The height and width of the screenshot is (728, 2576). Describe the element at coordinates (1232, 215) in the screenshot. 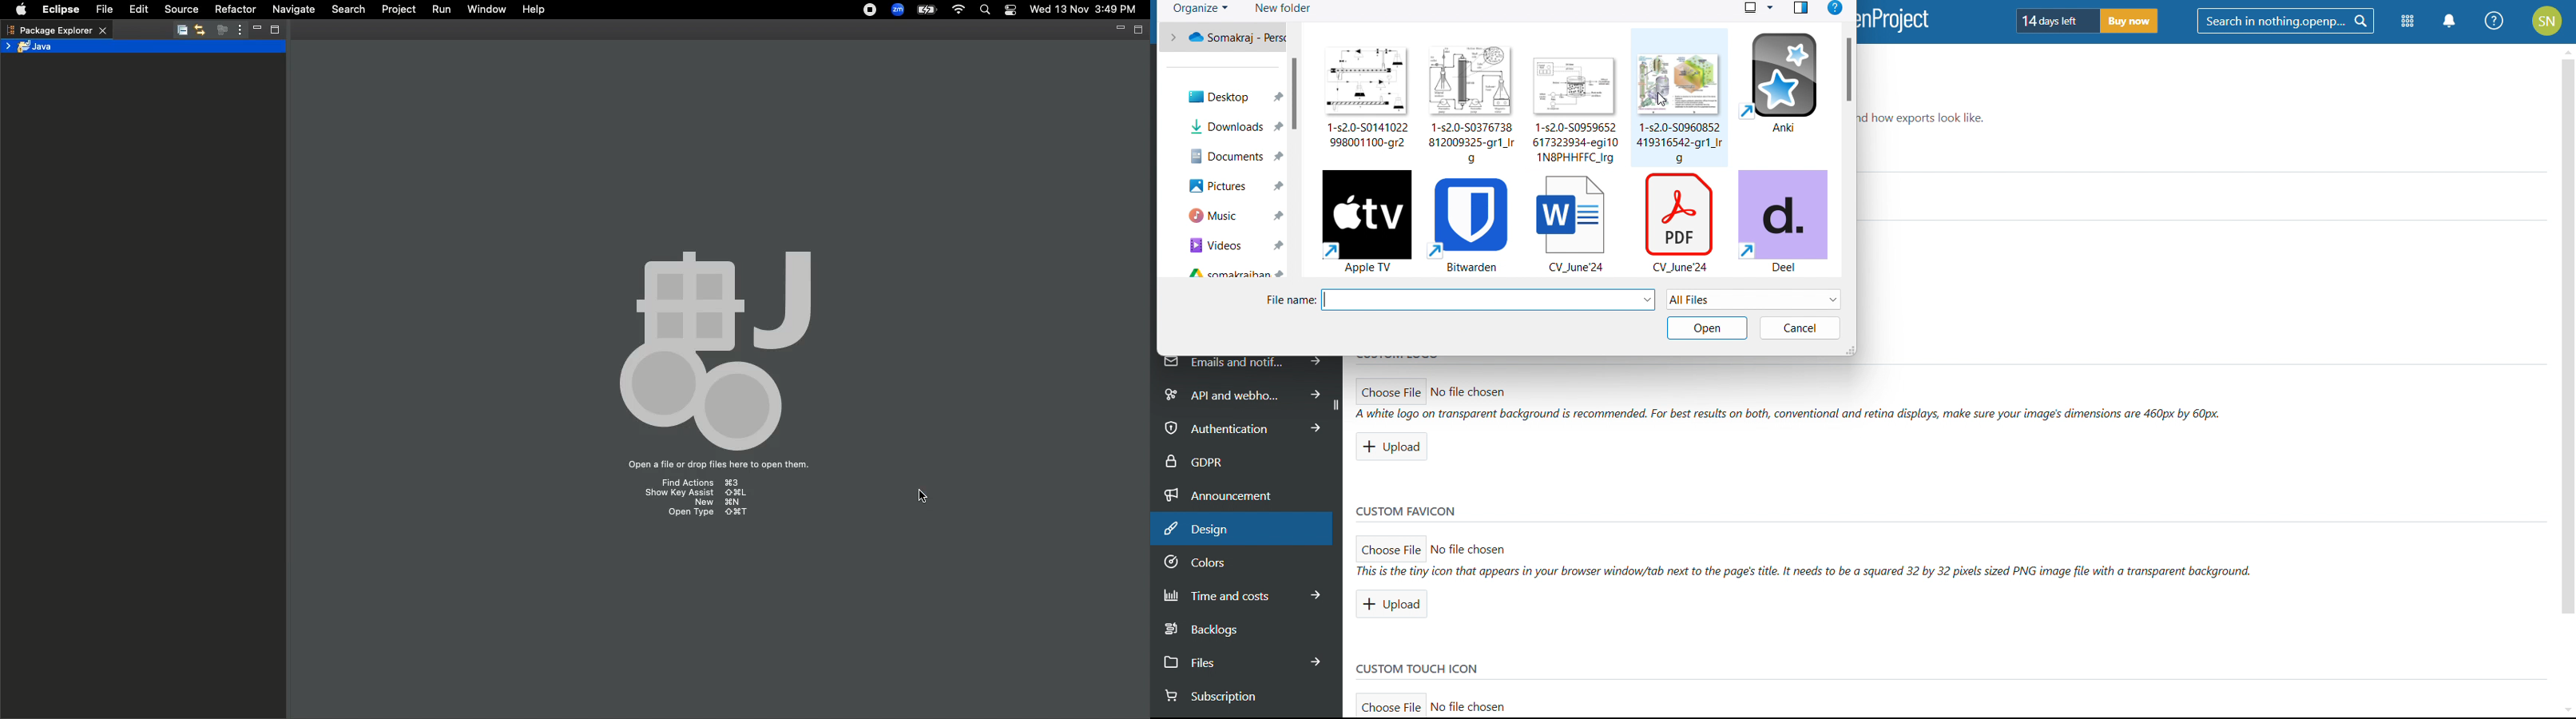

I see `Music ` at that location.